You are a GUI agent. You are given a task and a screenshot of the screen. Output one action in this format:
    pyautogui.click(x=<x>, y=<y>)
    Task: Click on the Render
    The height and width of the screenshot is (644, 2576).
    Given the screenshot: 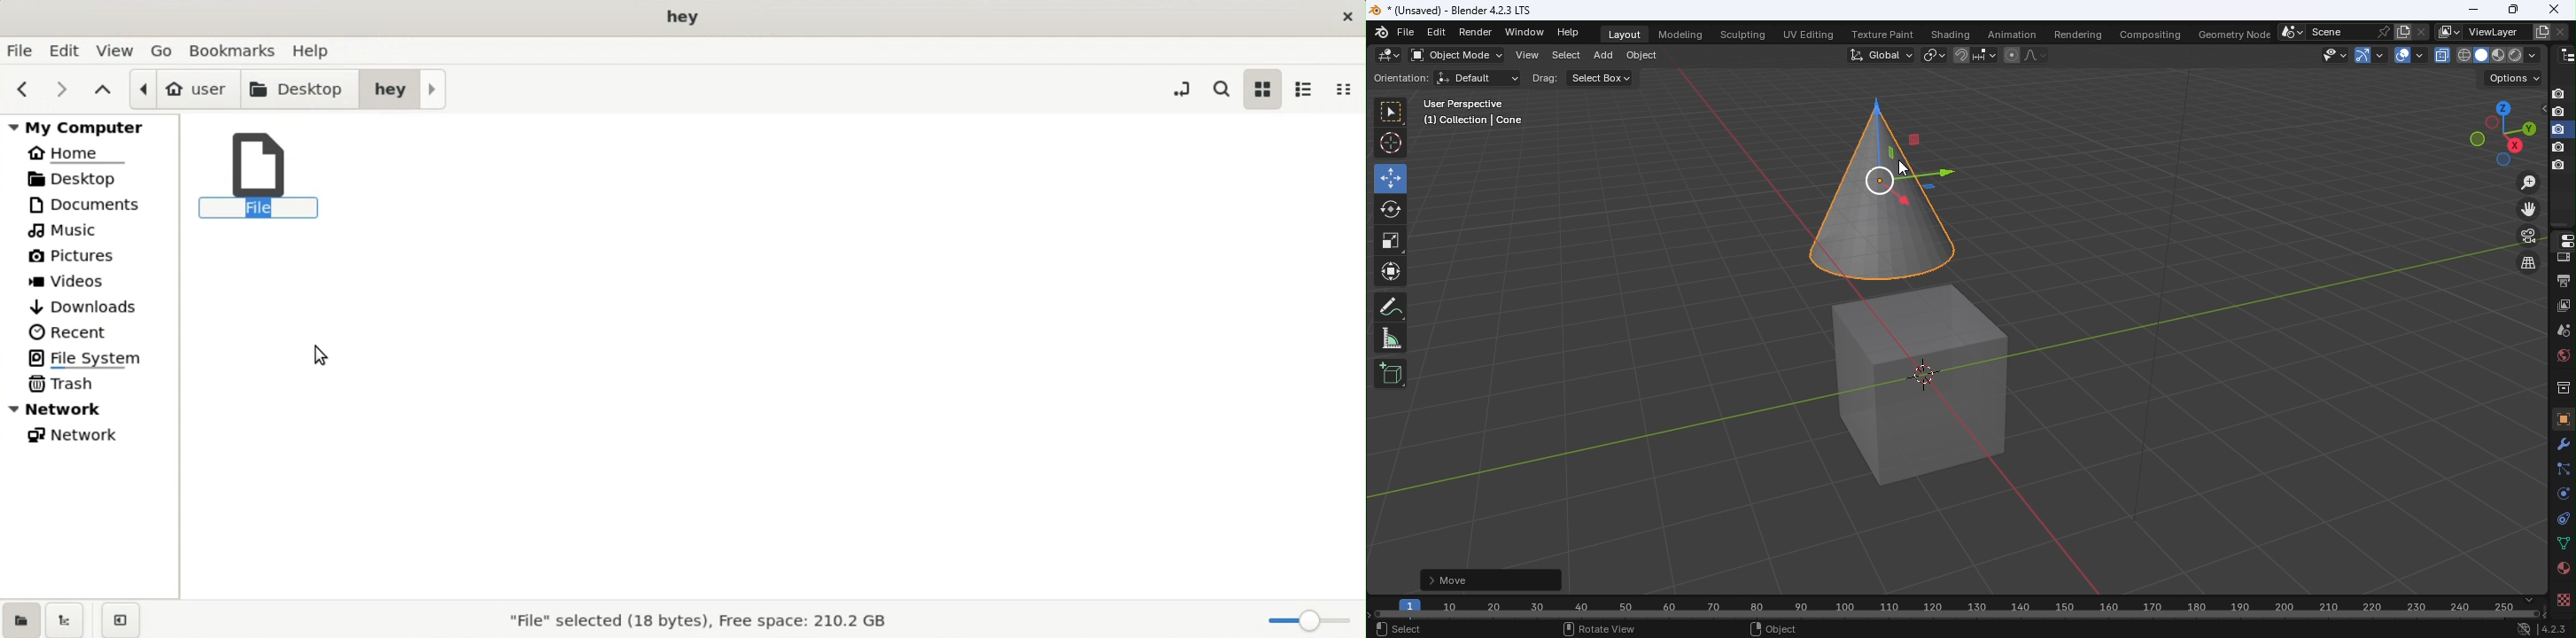 What is the action you would take?
    pyautogui.click(x=1478, y=32)
    